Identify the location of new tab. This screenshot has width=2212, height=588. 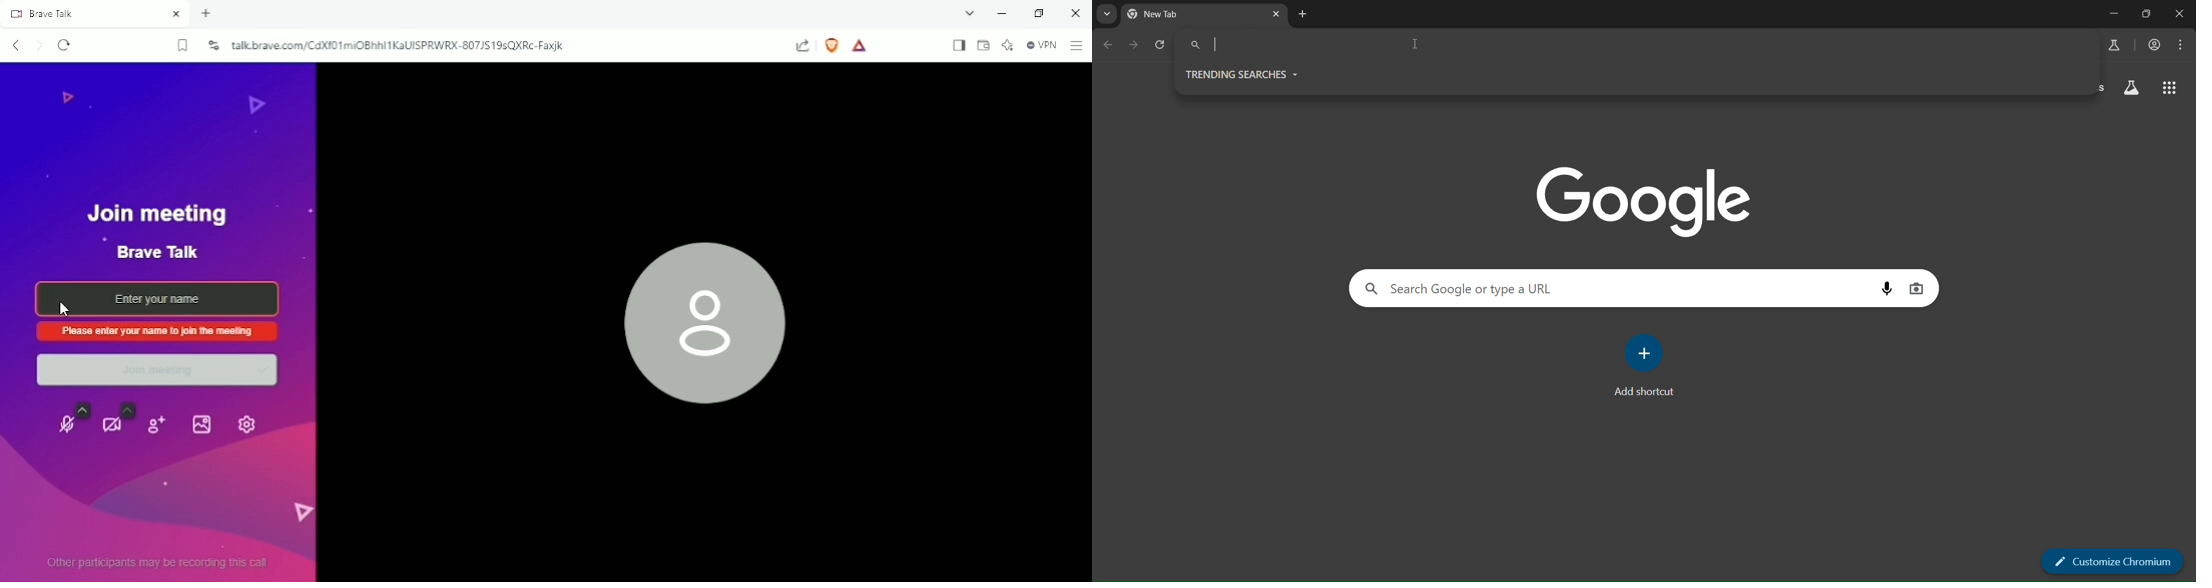
(1303, 16).